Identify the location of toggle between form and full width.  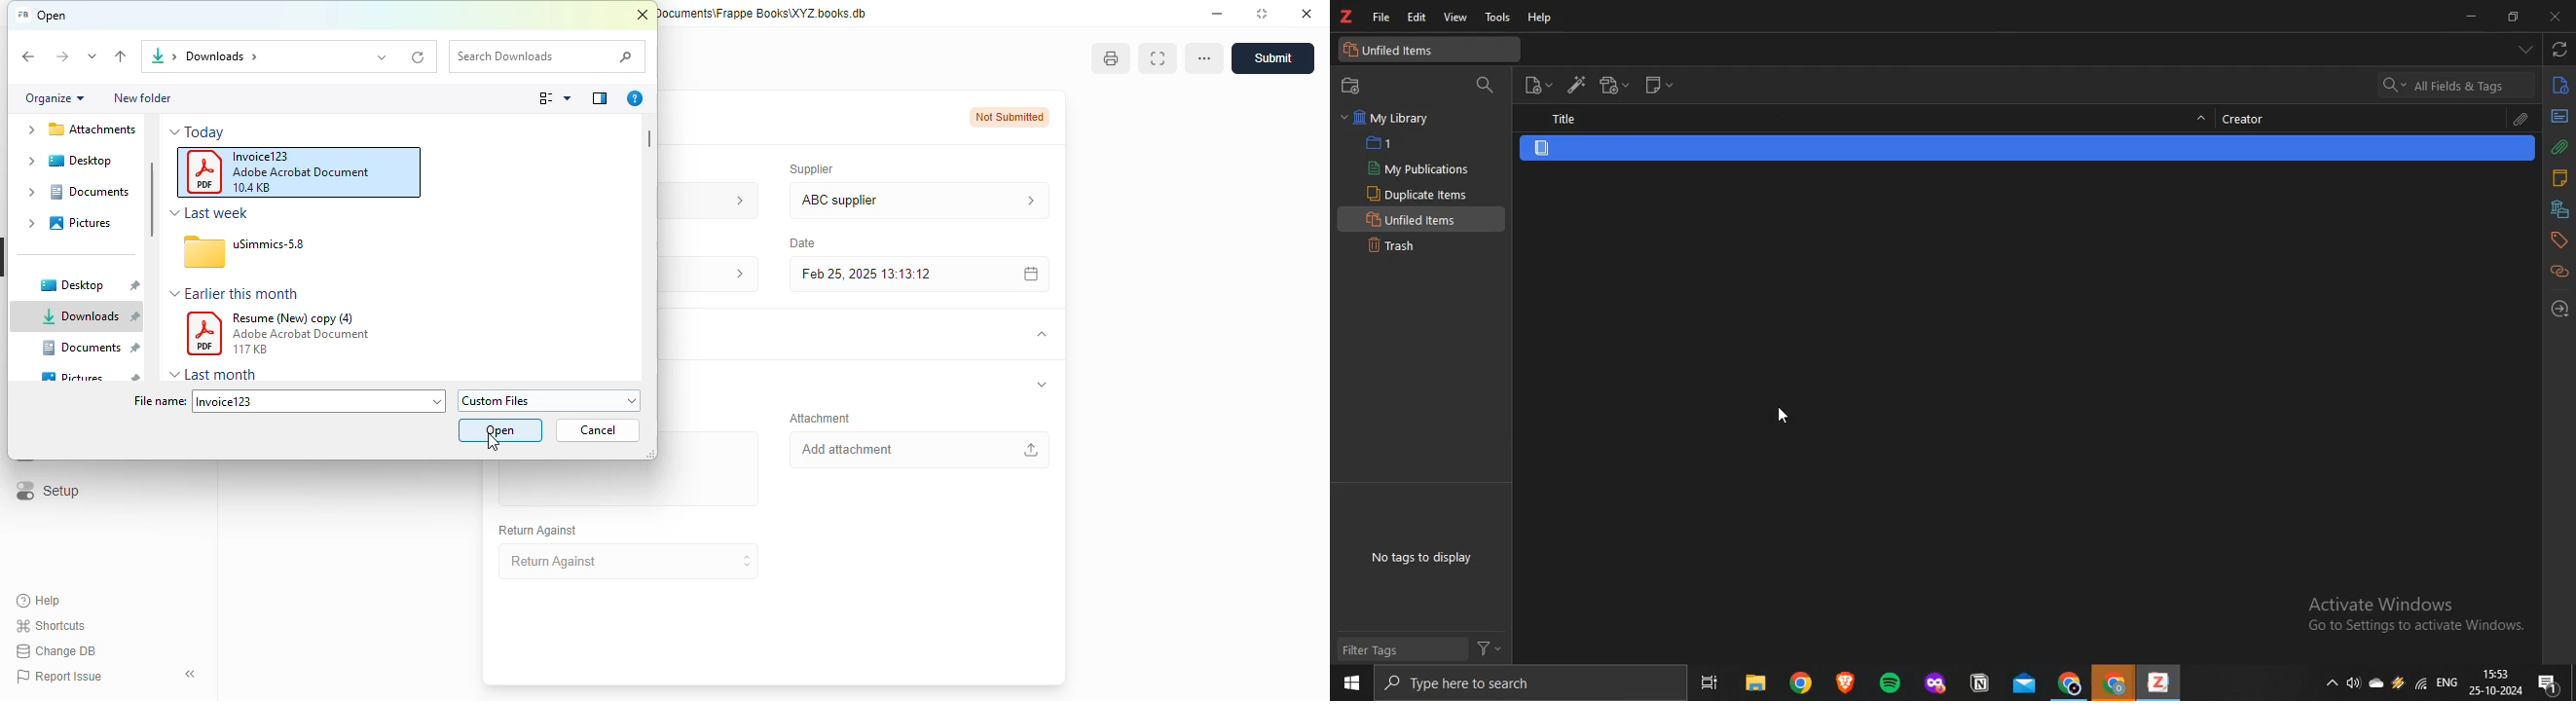
(1157, 58).